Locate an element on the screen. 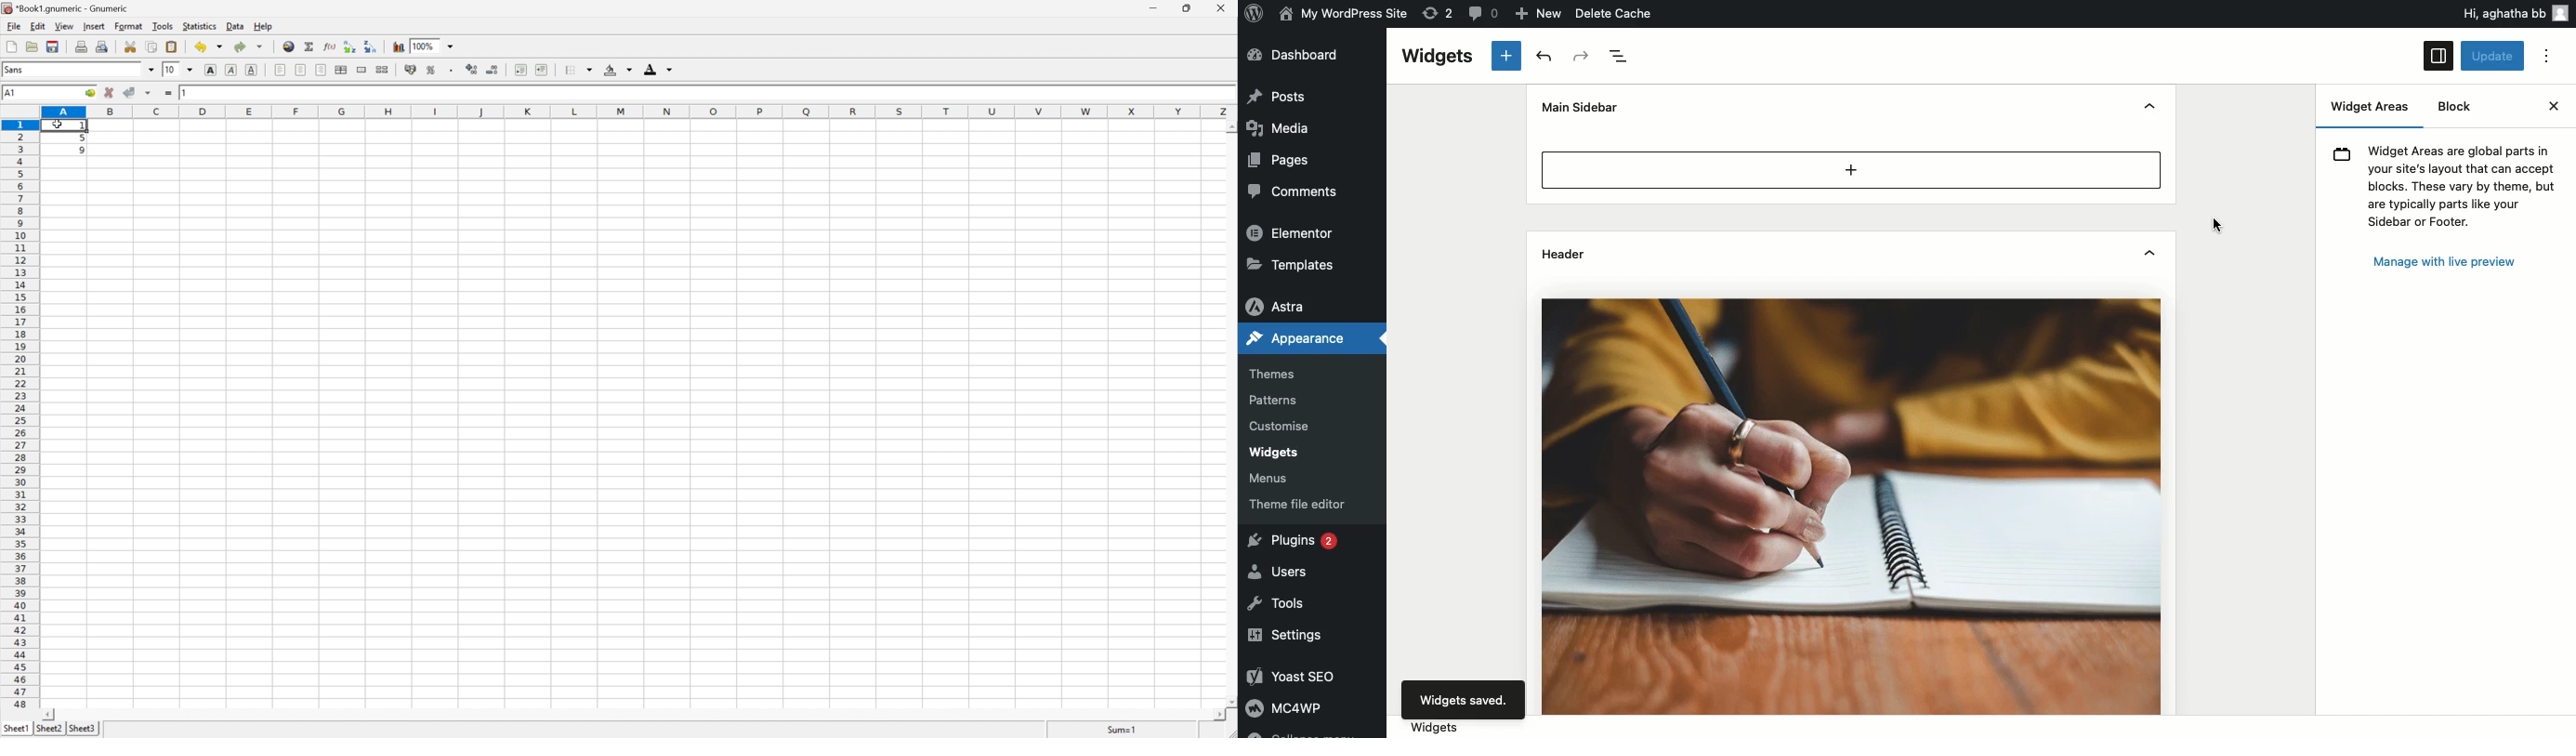 Image resolution: width=2576 pixels, height=756 pixels. edit is located at coordinates (39, 25).